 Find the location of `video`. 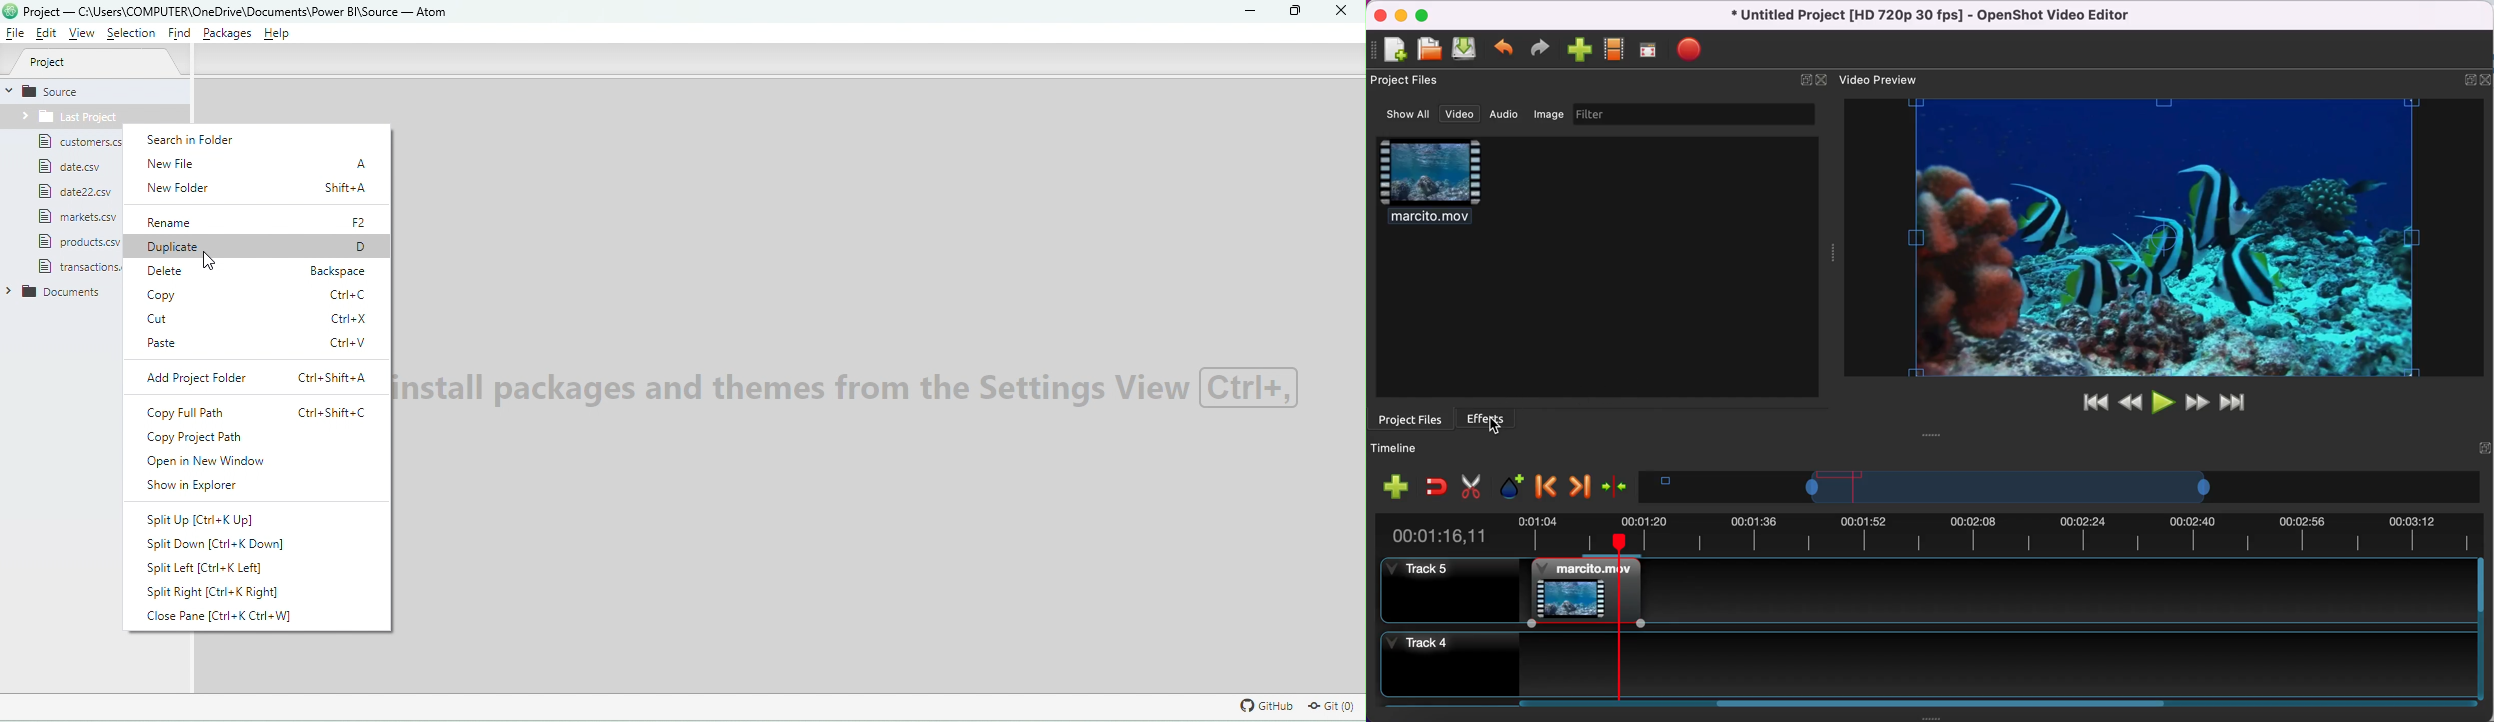

video is located at coordinates (1455, 114).